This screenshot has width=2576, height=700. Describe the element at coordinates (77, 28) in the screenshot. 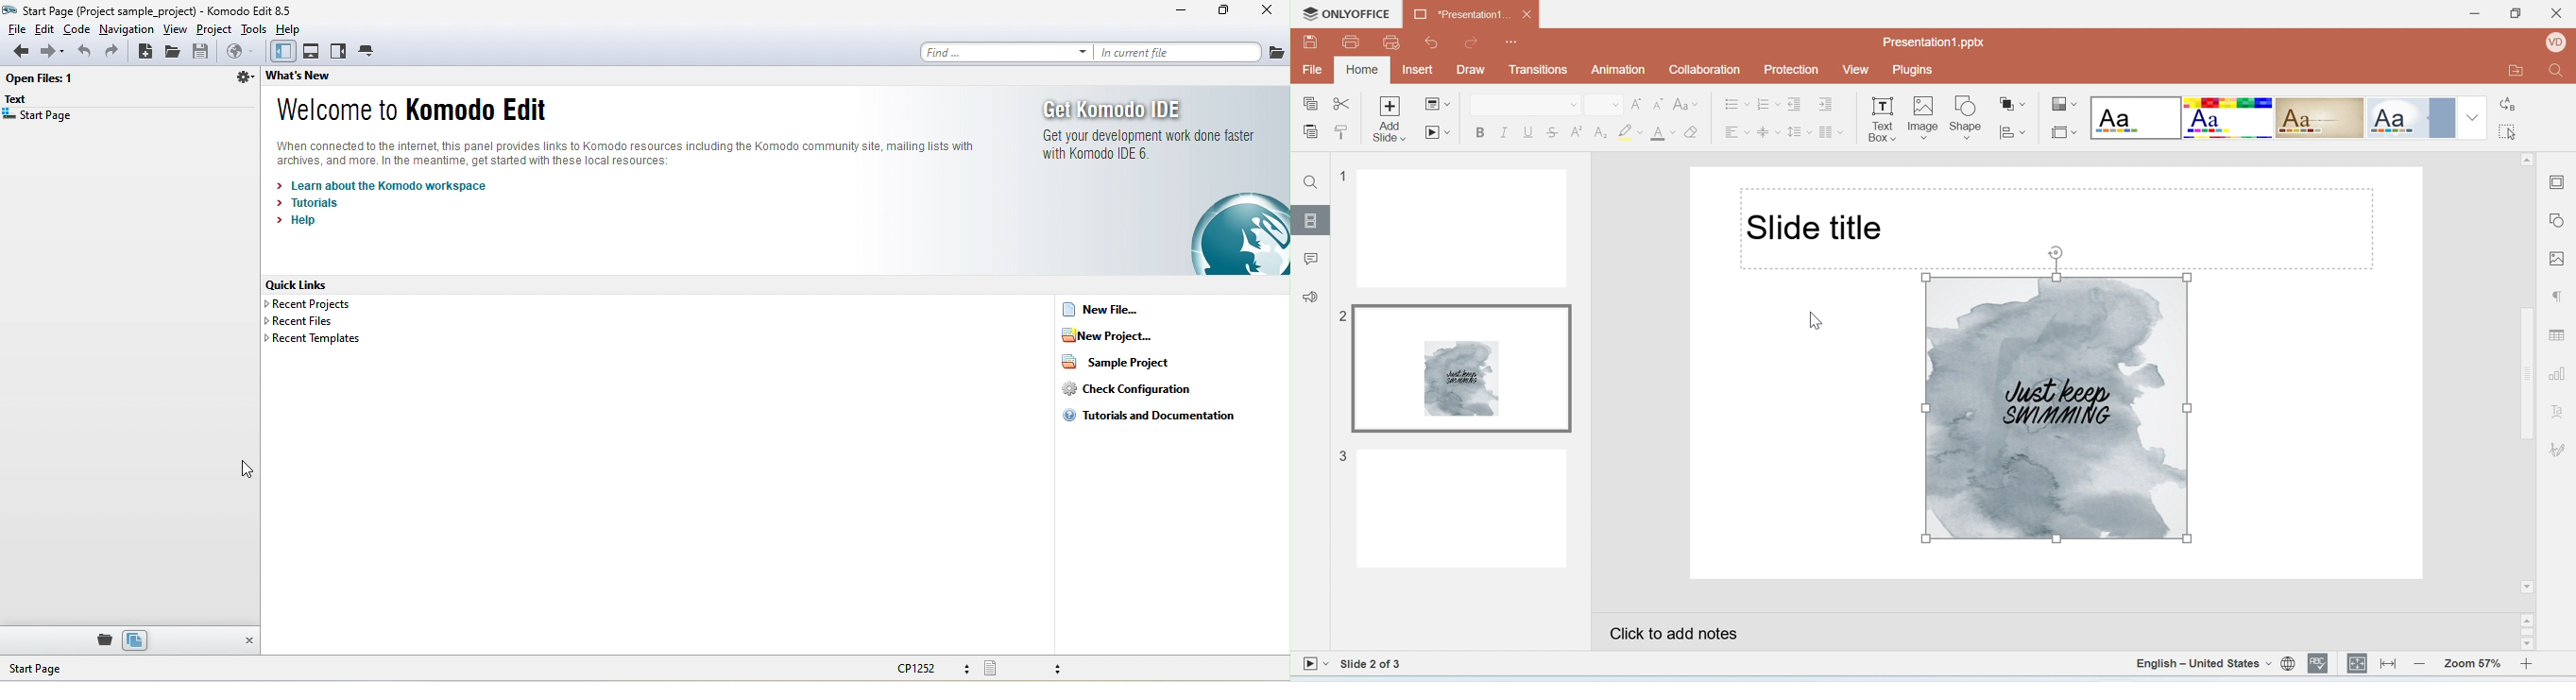

I see `code` at that location.